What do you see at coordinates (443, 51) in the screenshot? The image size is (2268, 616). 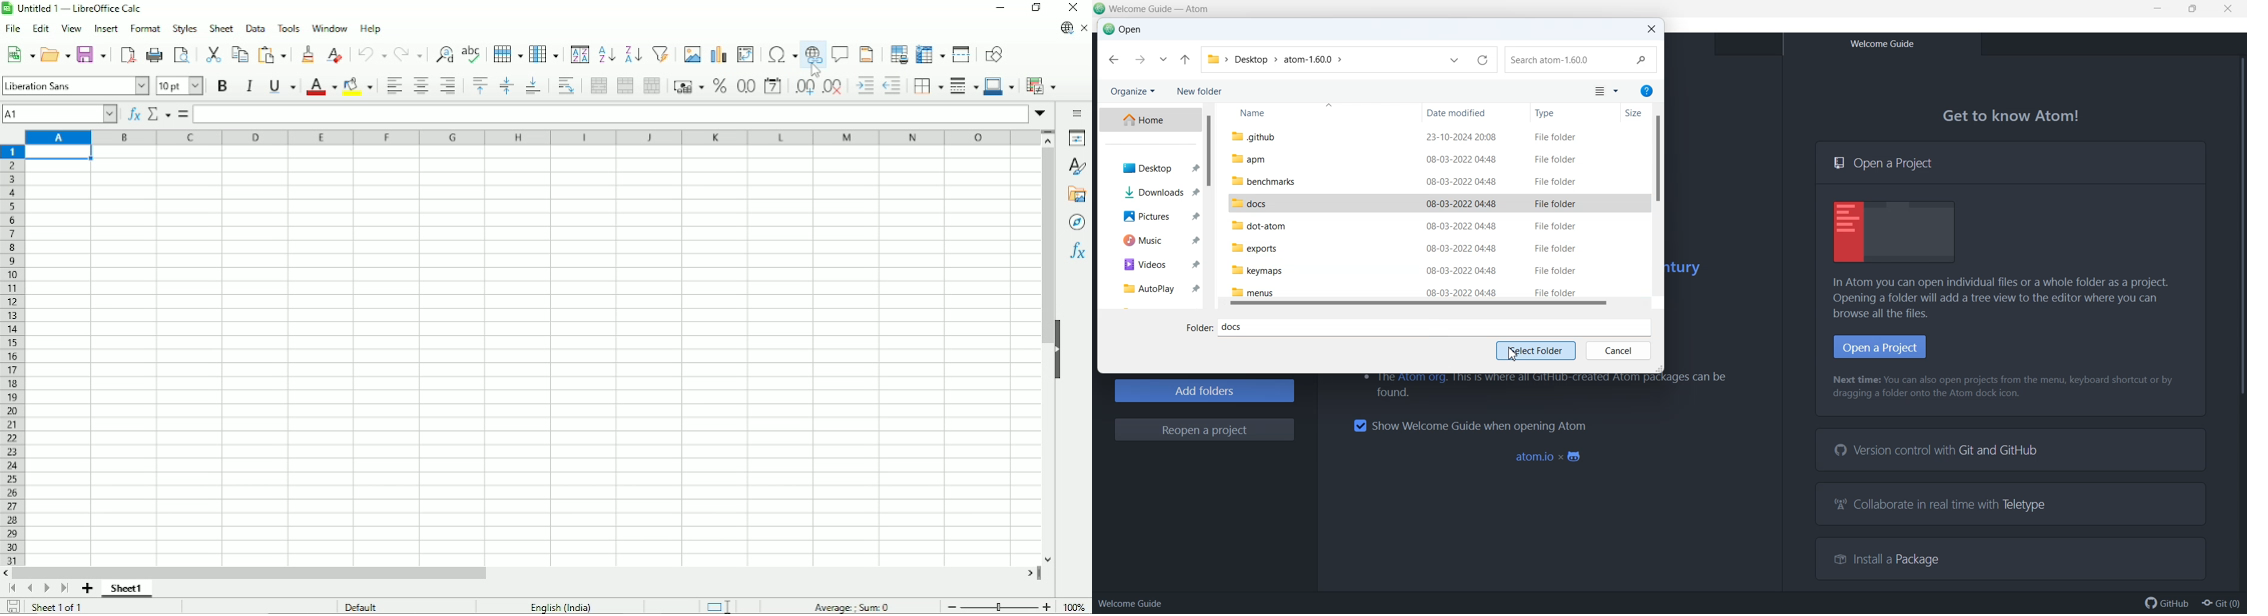 I see `Find and replace` at bounding box center [443, 51].